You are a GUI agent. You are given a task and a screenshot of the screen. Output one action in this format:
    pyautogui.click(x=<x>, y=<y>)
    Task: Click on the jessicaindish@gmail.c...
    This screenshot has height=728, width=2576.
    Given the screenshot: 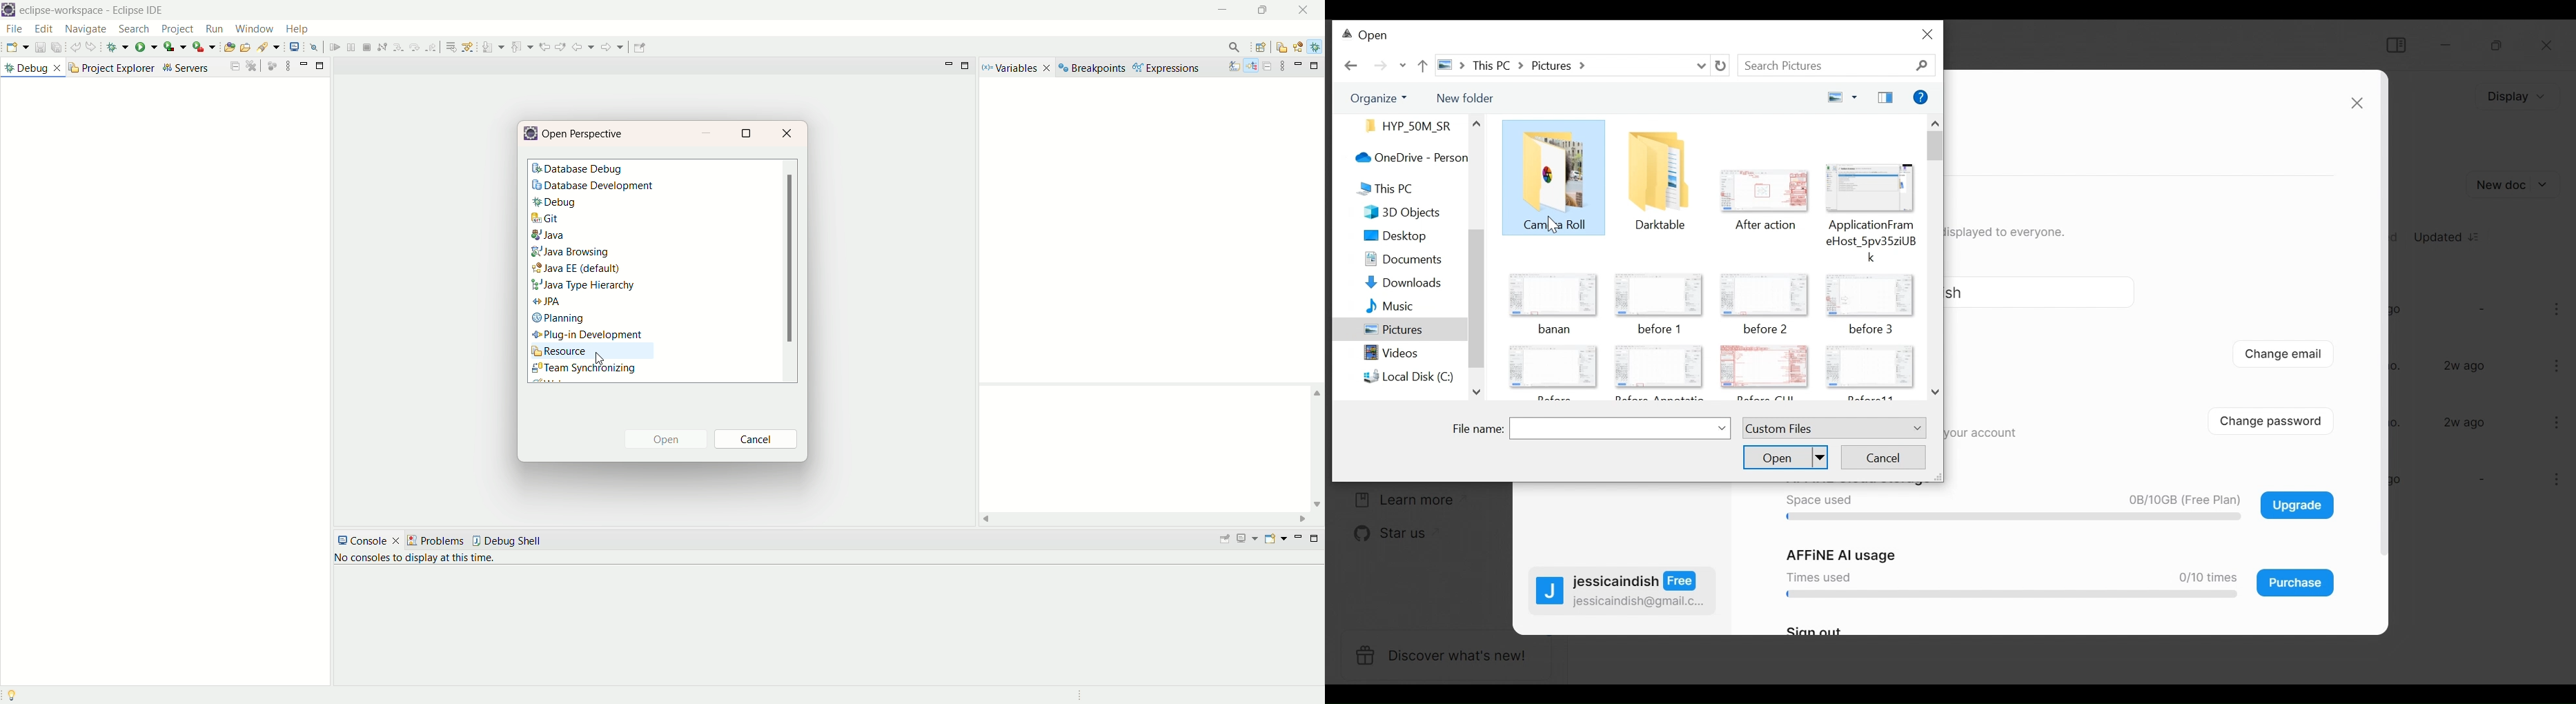 What is the action you would take?
    pyautogui.click(x=1640, y=602)
    